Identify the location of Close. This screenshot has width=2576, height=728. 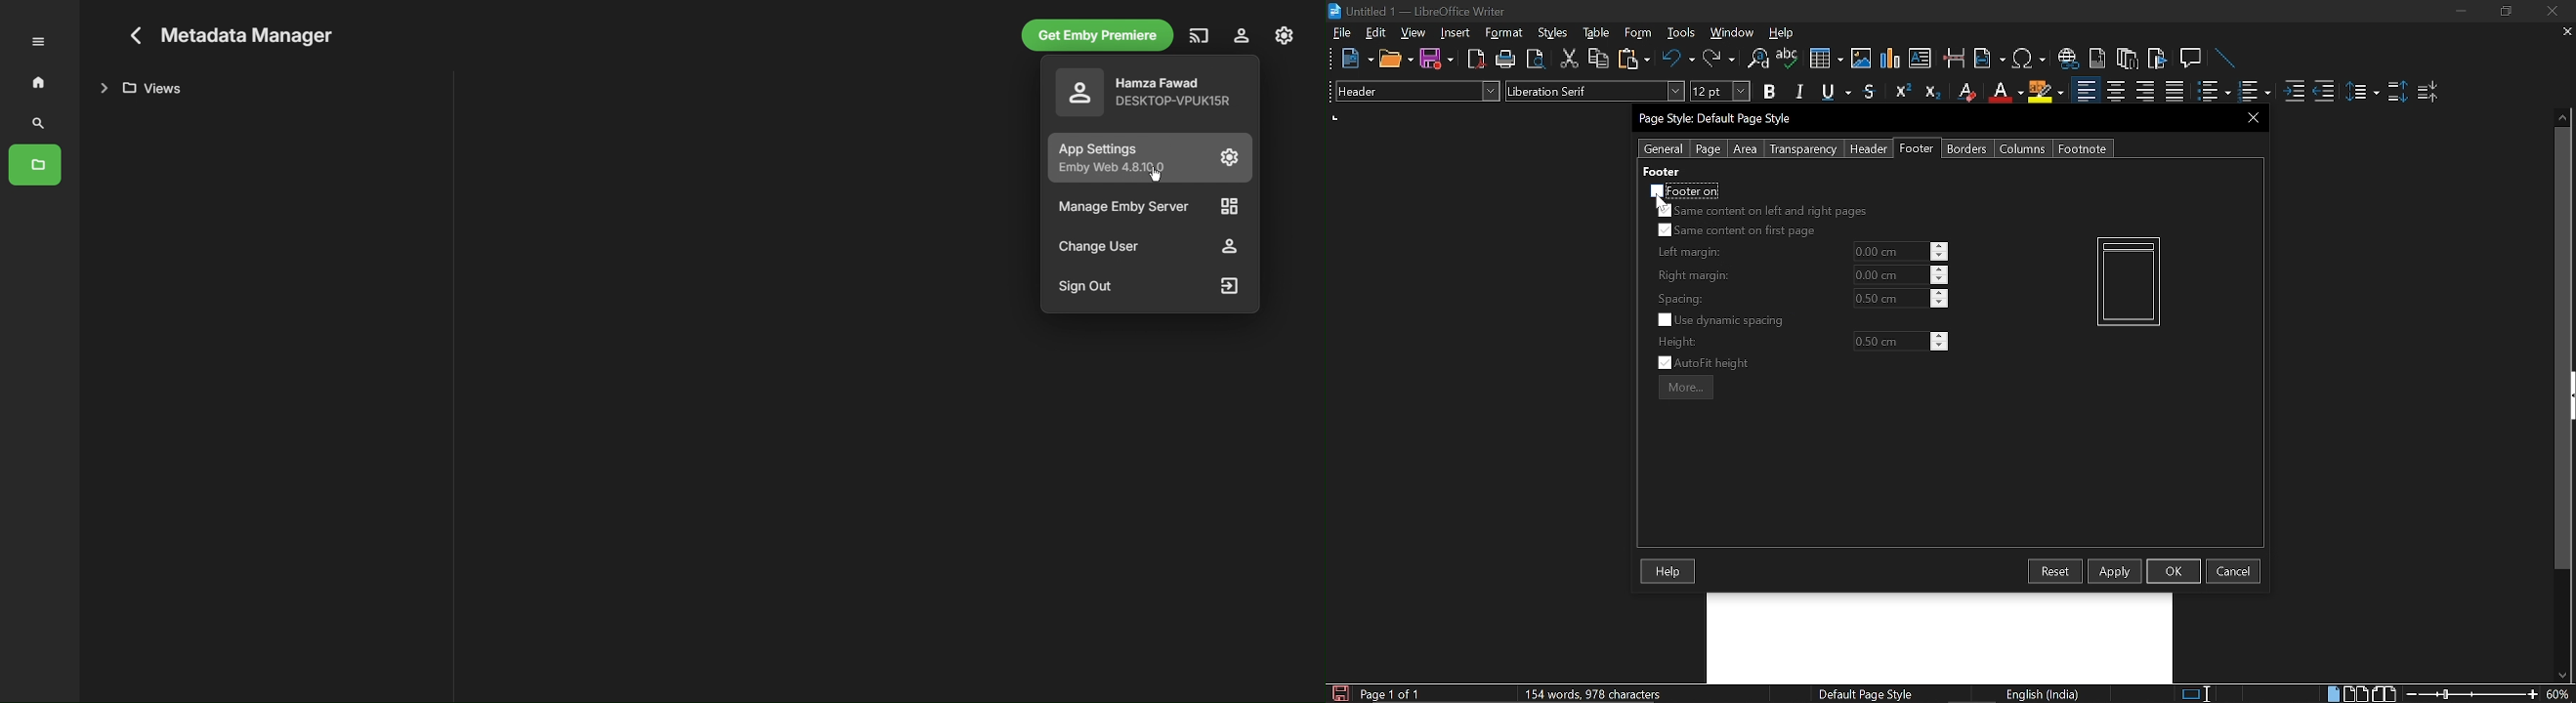
(2551, 12).